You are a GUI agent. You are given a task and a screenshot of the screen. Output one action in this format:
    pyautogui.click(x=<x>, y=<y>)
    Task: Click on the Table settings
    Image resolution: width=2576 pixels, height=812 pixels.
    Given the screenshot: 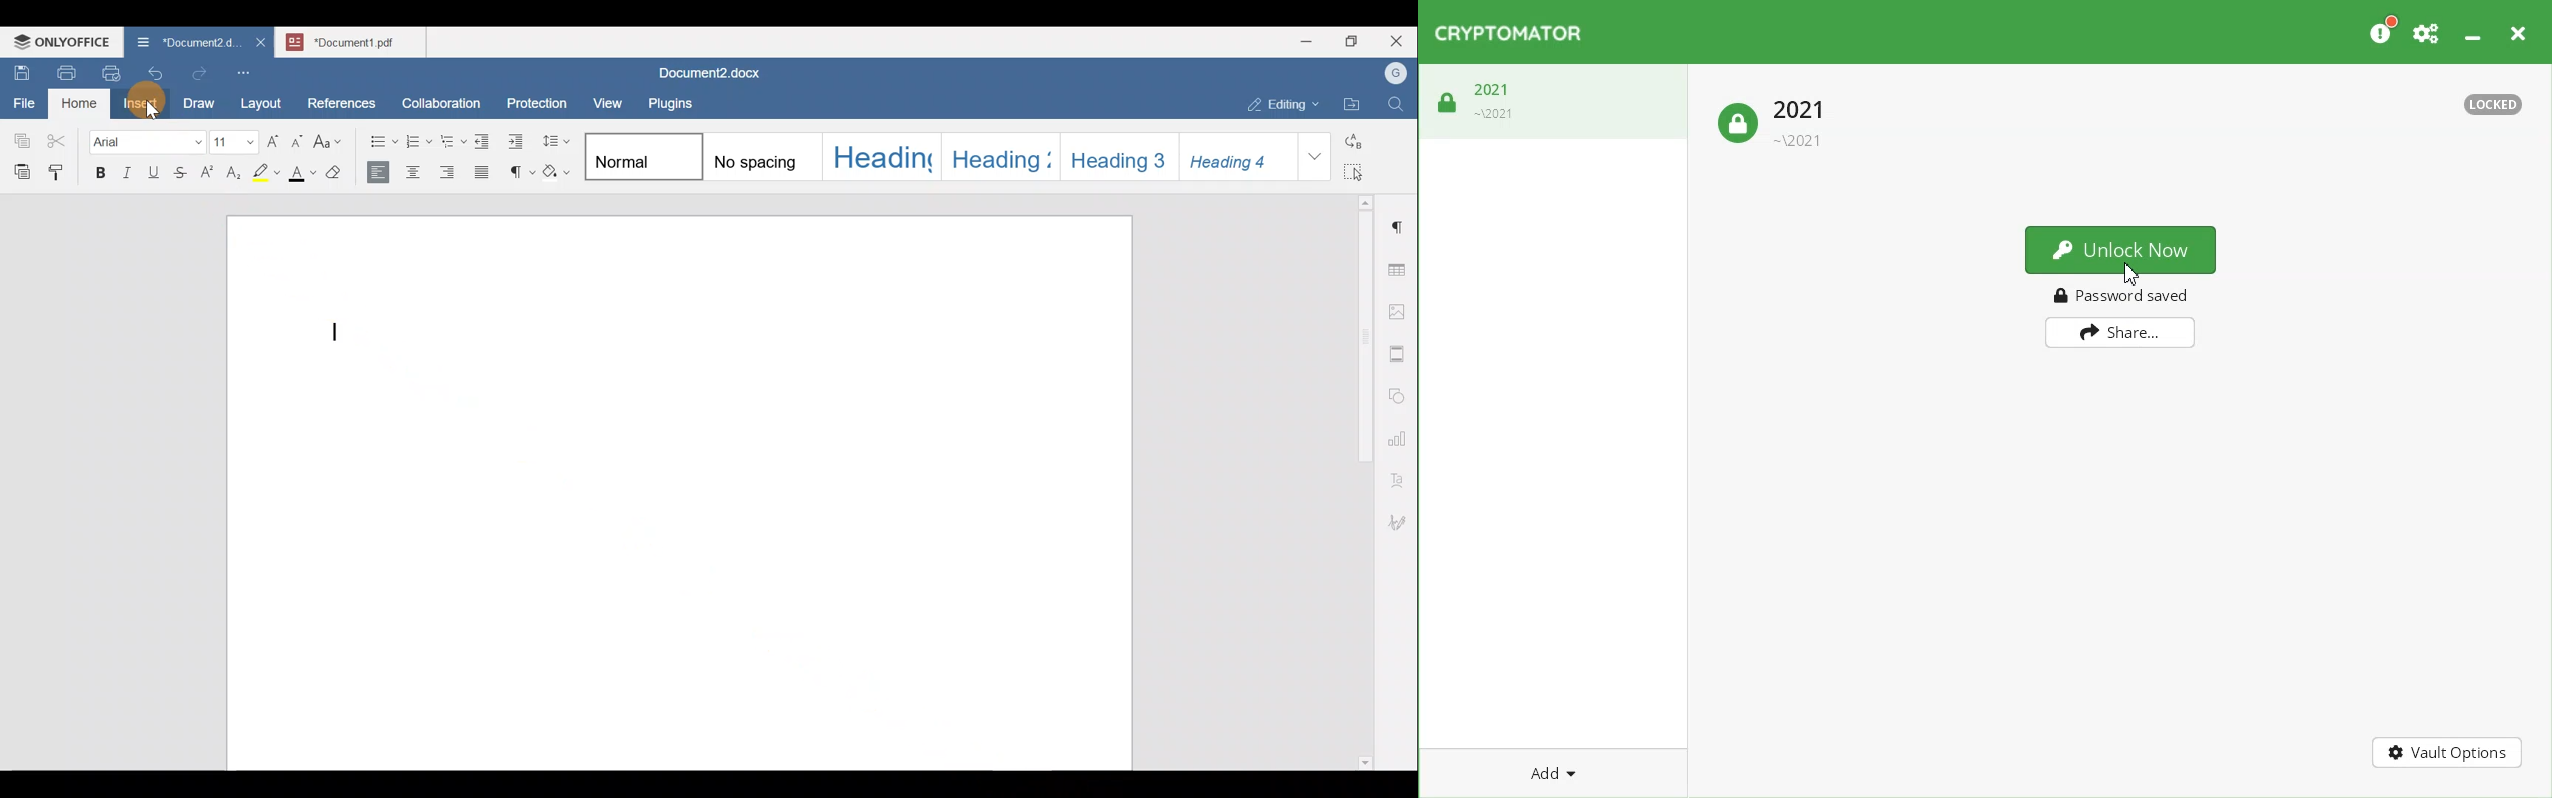 What is the action you would take?
    pyautogui.click(x=1400, y=268)
    